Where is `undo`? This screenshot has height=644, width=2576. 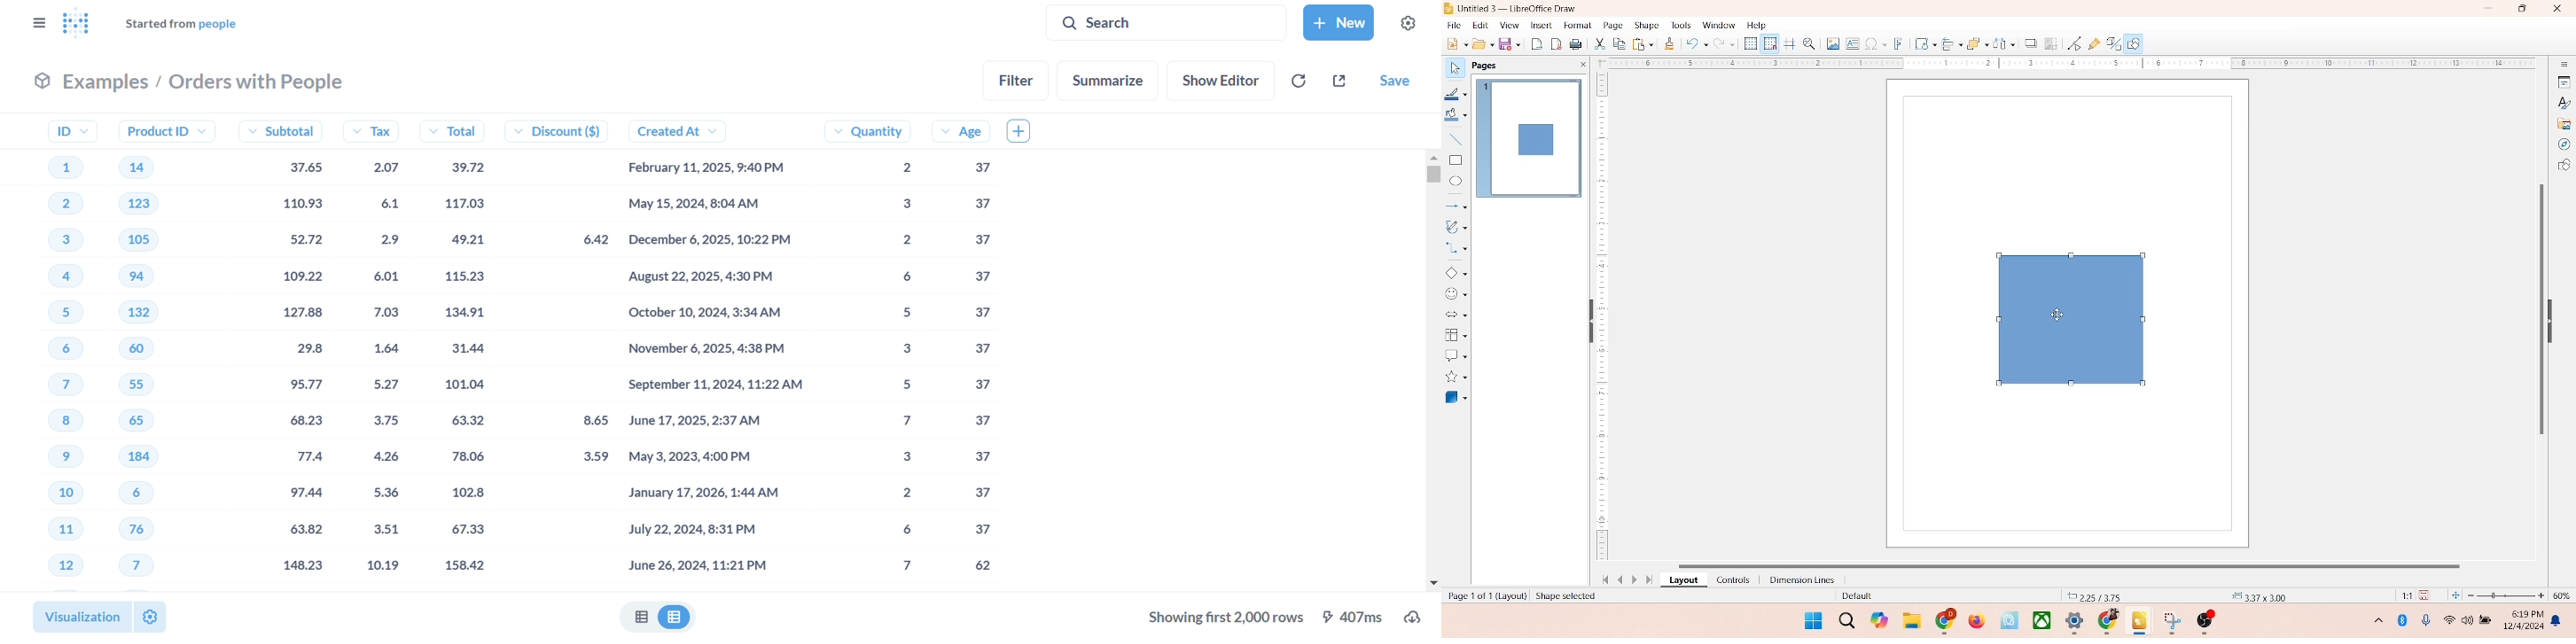
undo is located at coordinates (1697, 45).